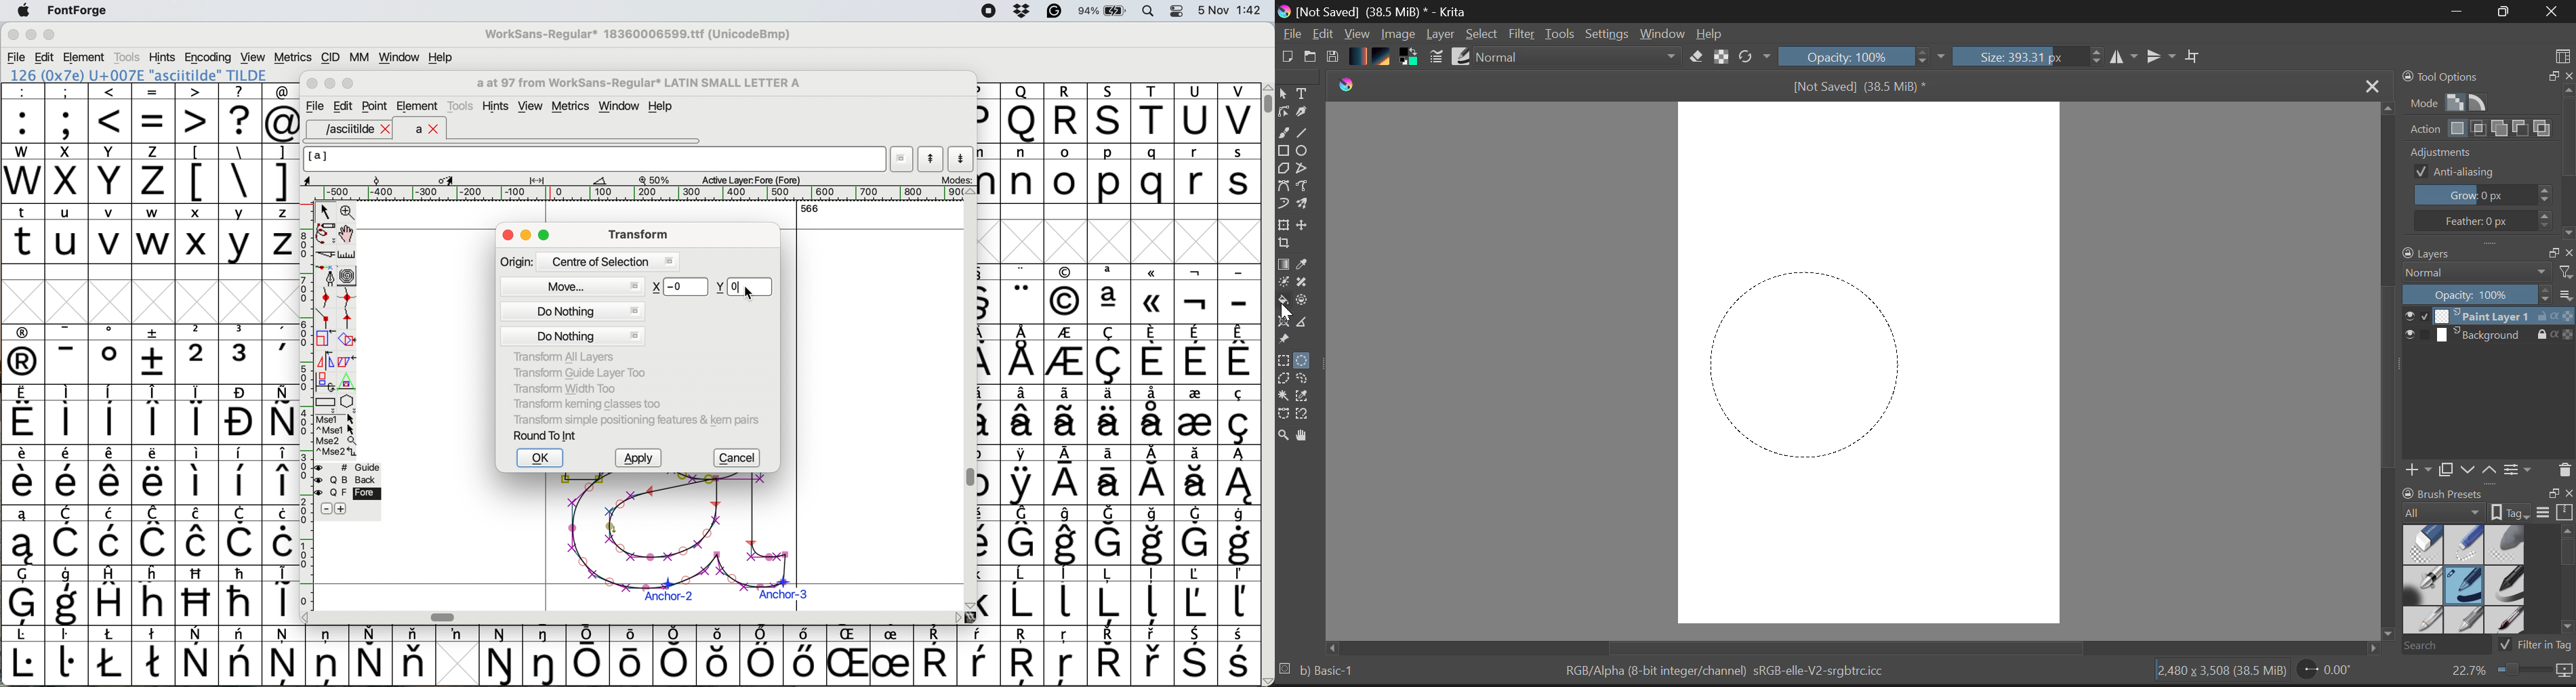  Describe the element at coordinates (969, 605) in the screenshot. I see `scroll button` at that location.